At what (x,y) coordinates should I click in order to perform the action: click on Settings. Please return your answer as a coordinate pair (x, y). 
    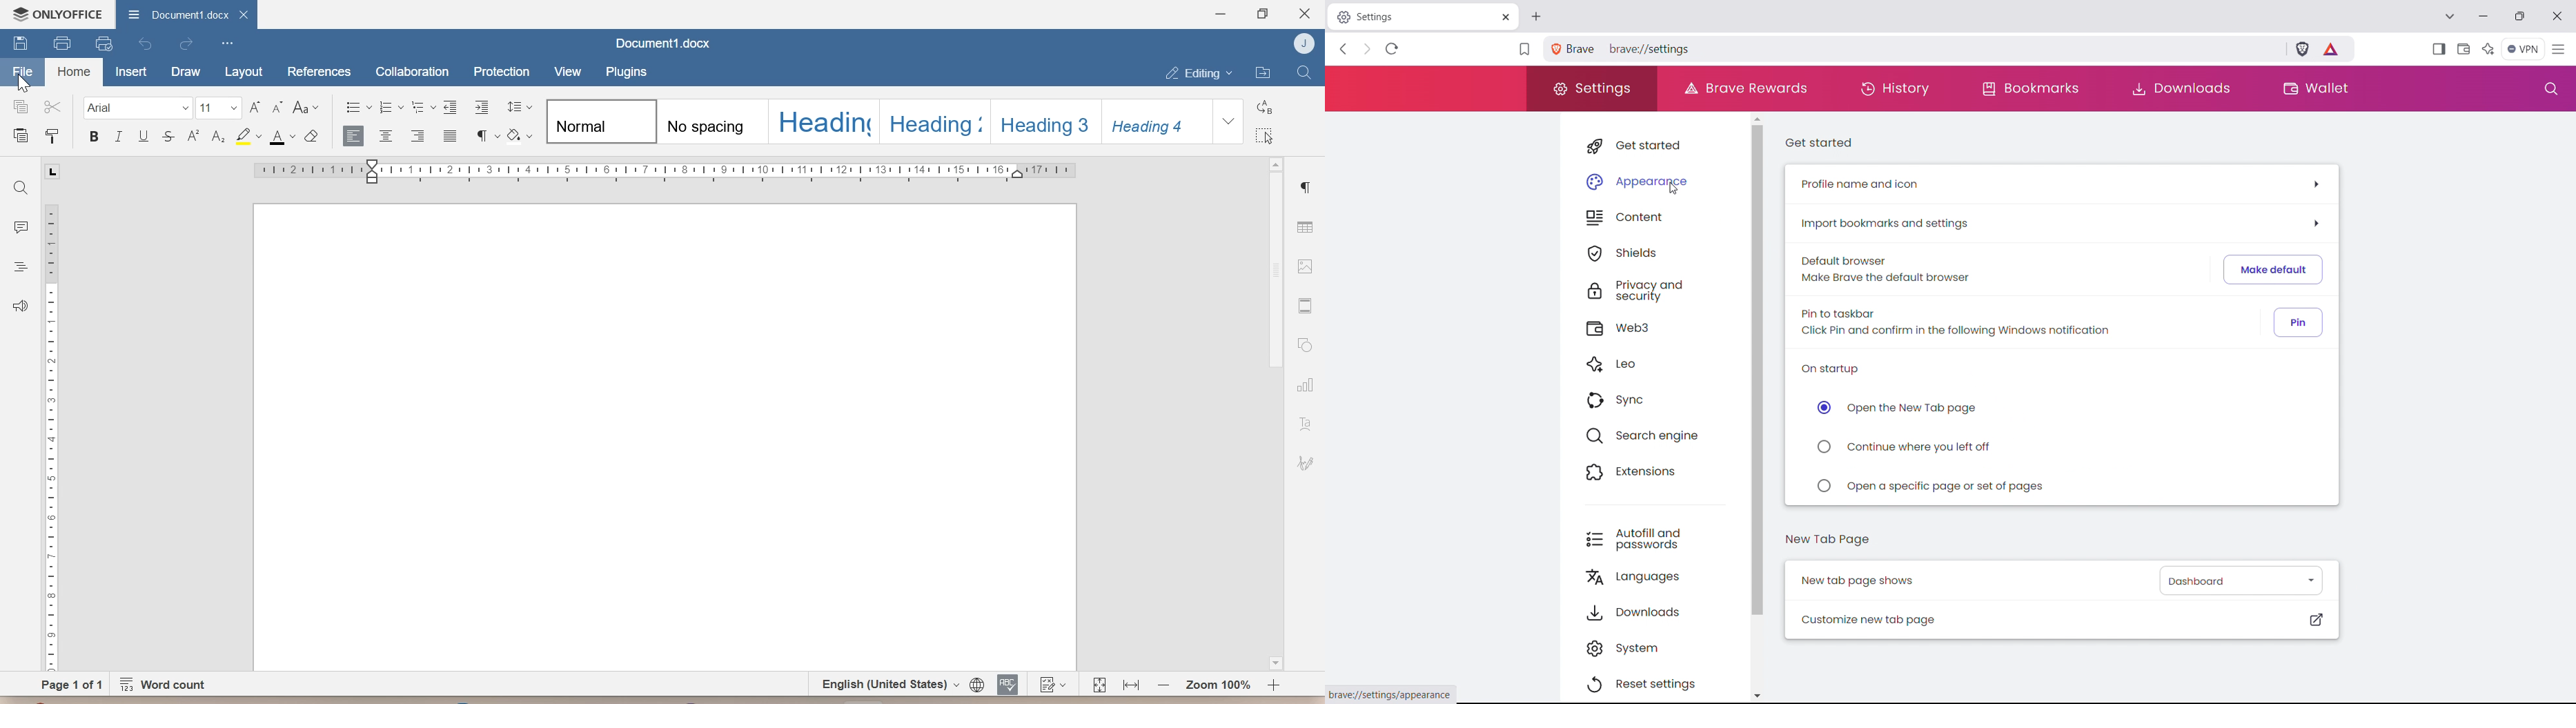
    Looking at the image, I should click on (1412, 17).